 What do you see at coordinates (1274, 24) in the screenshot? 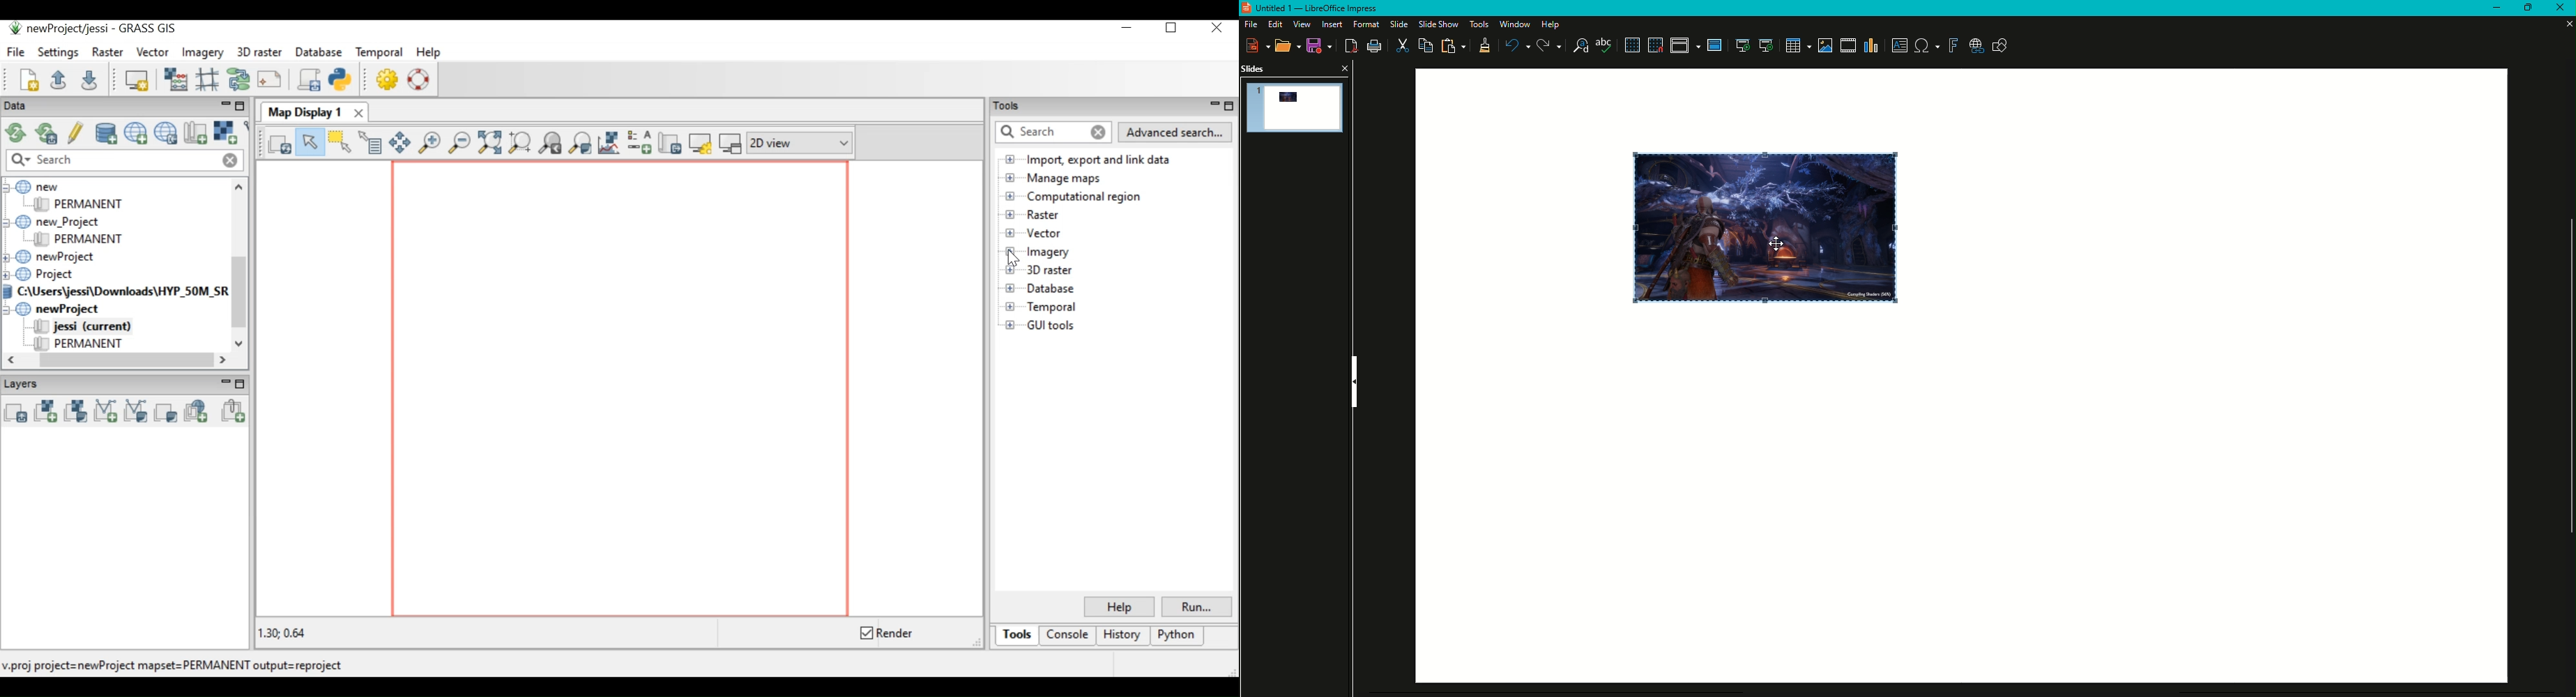
I see `Edit` at bounding box center [1274, 24].